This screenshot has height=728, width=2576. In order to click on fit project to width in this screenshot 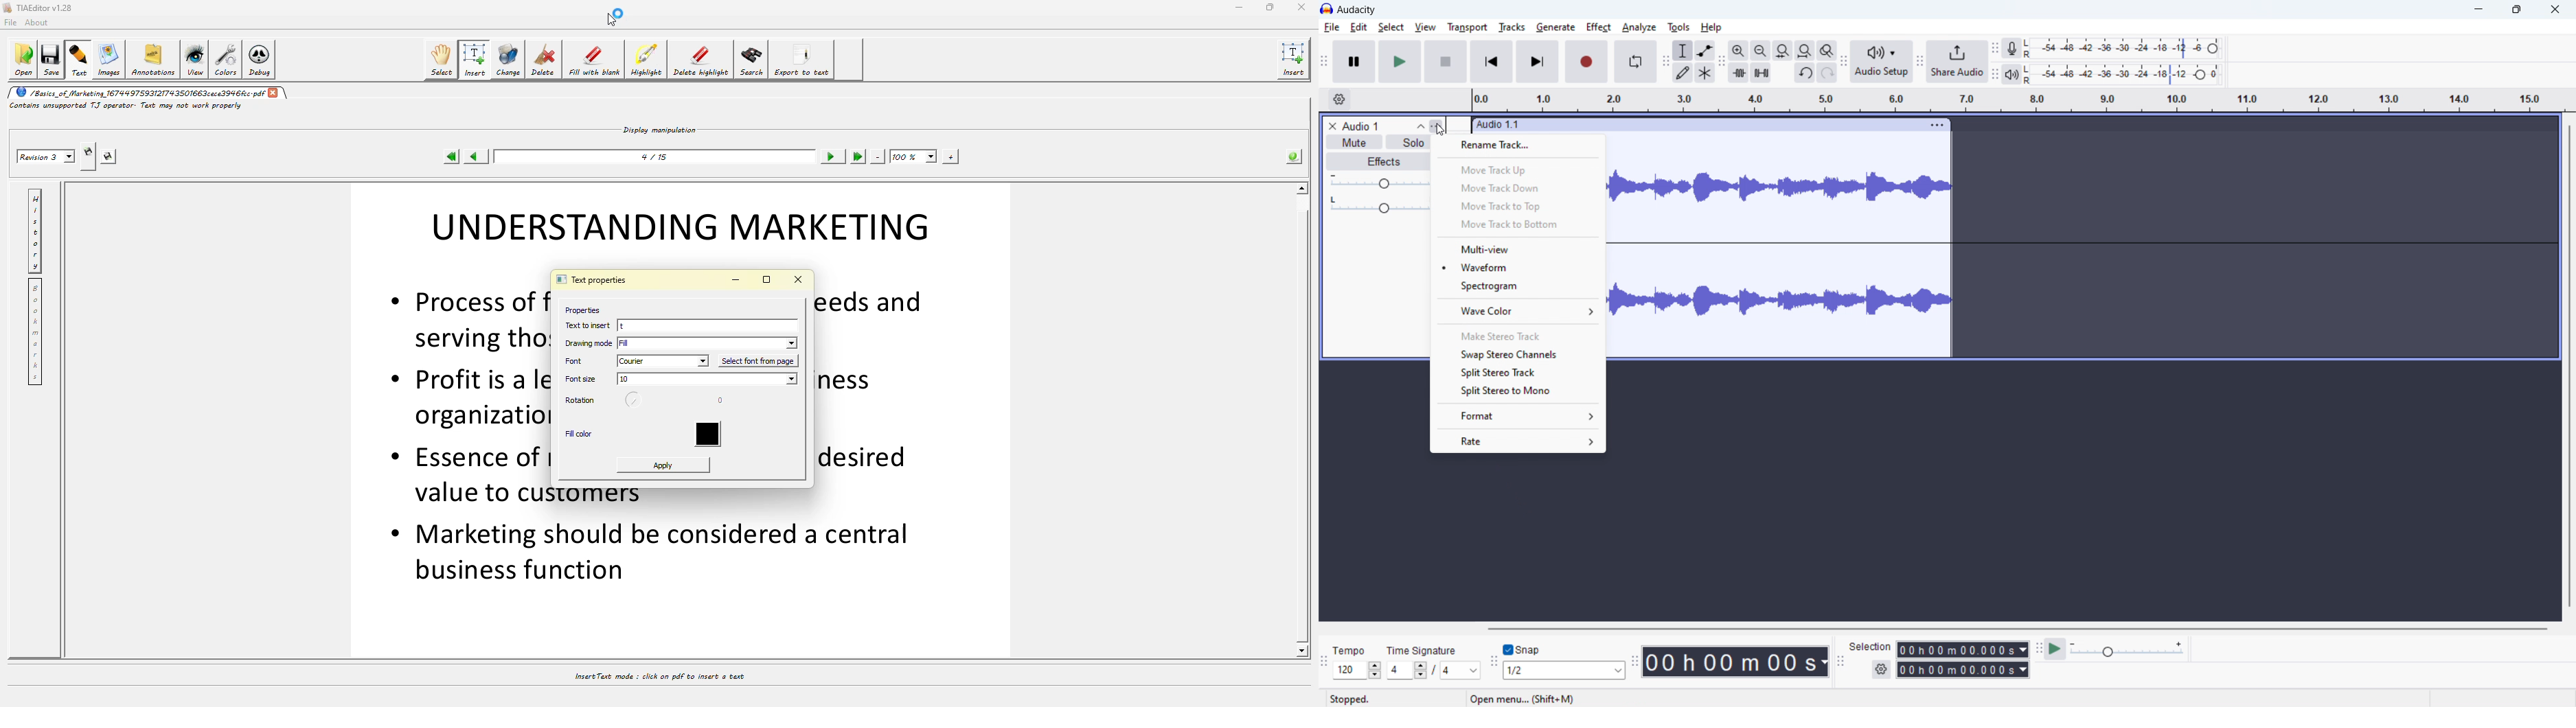, I will do `click(1805, 50)`.